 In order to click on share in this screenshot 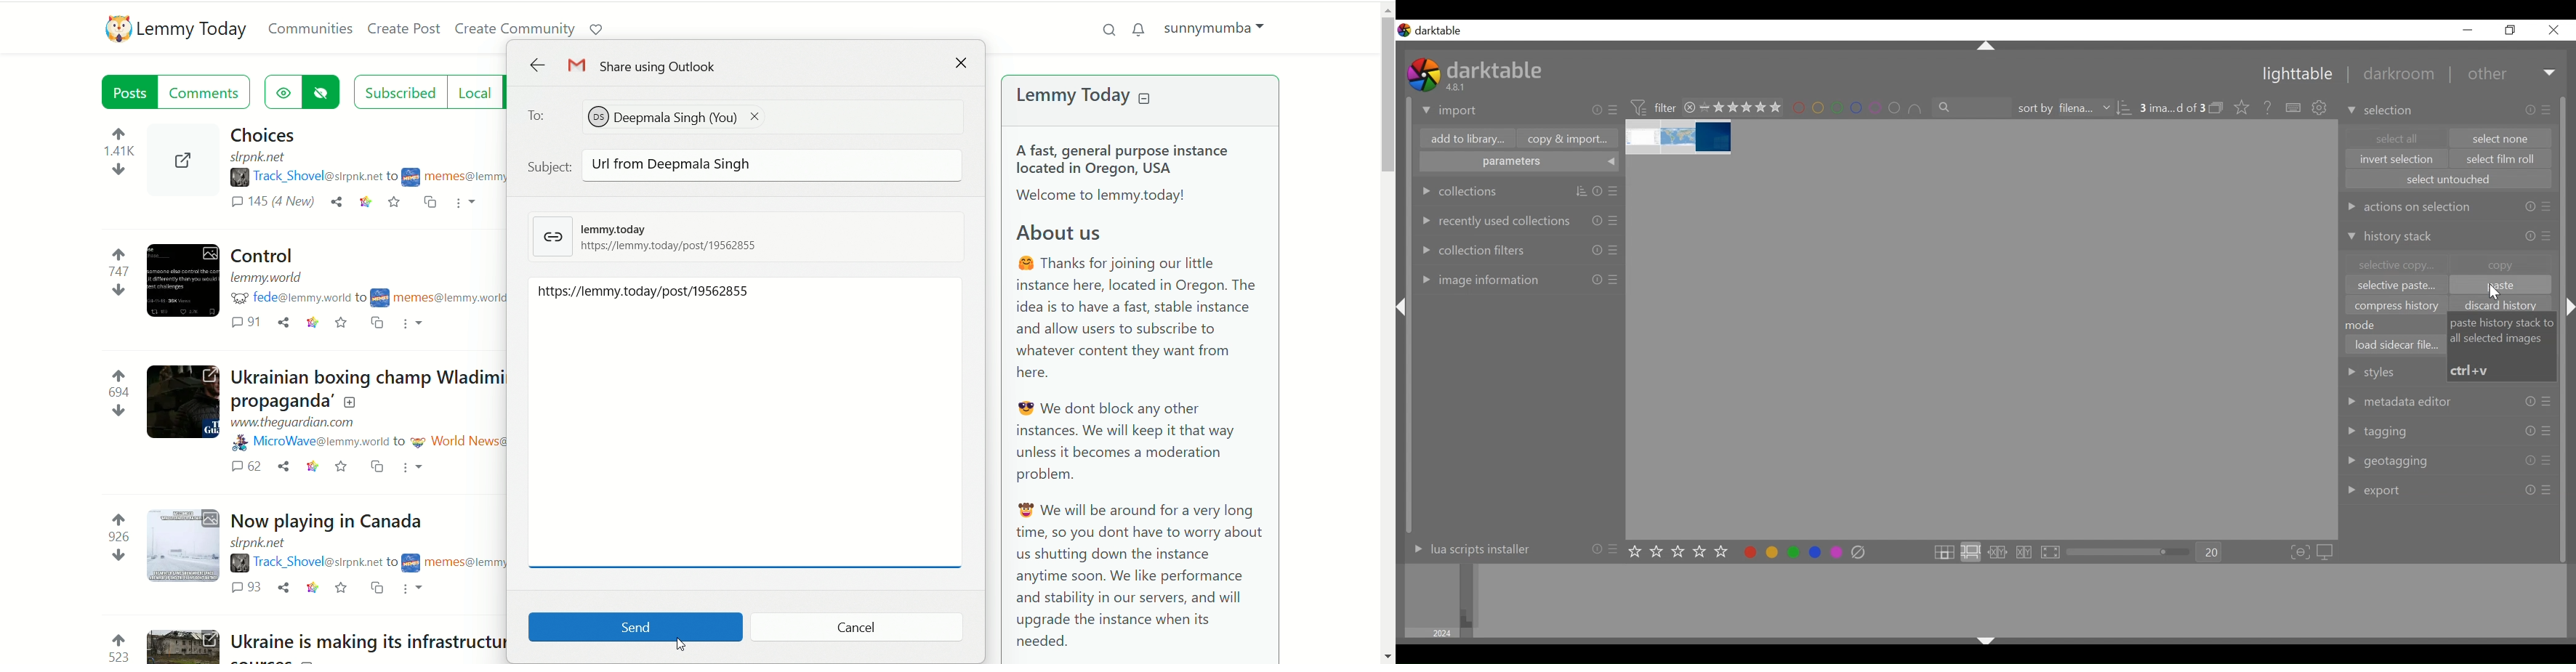, I will do `click(335, 204)`.